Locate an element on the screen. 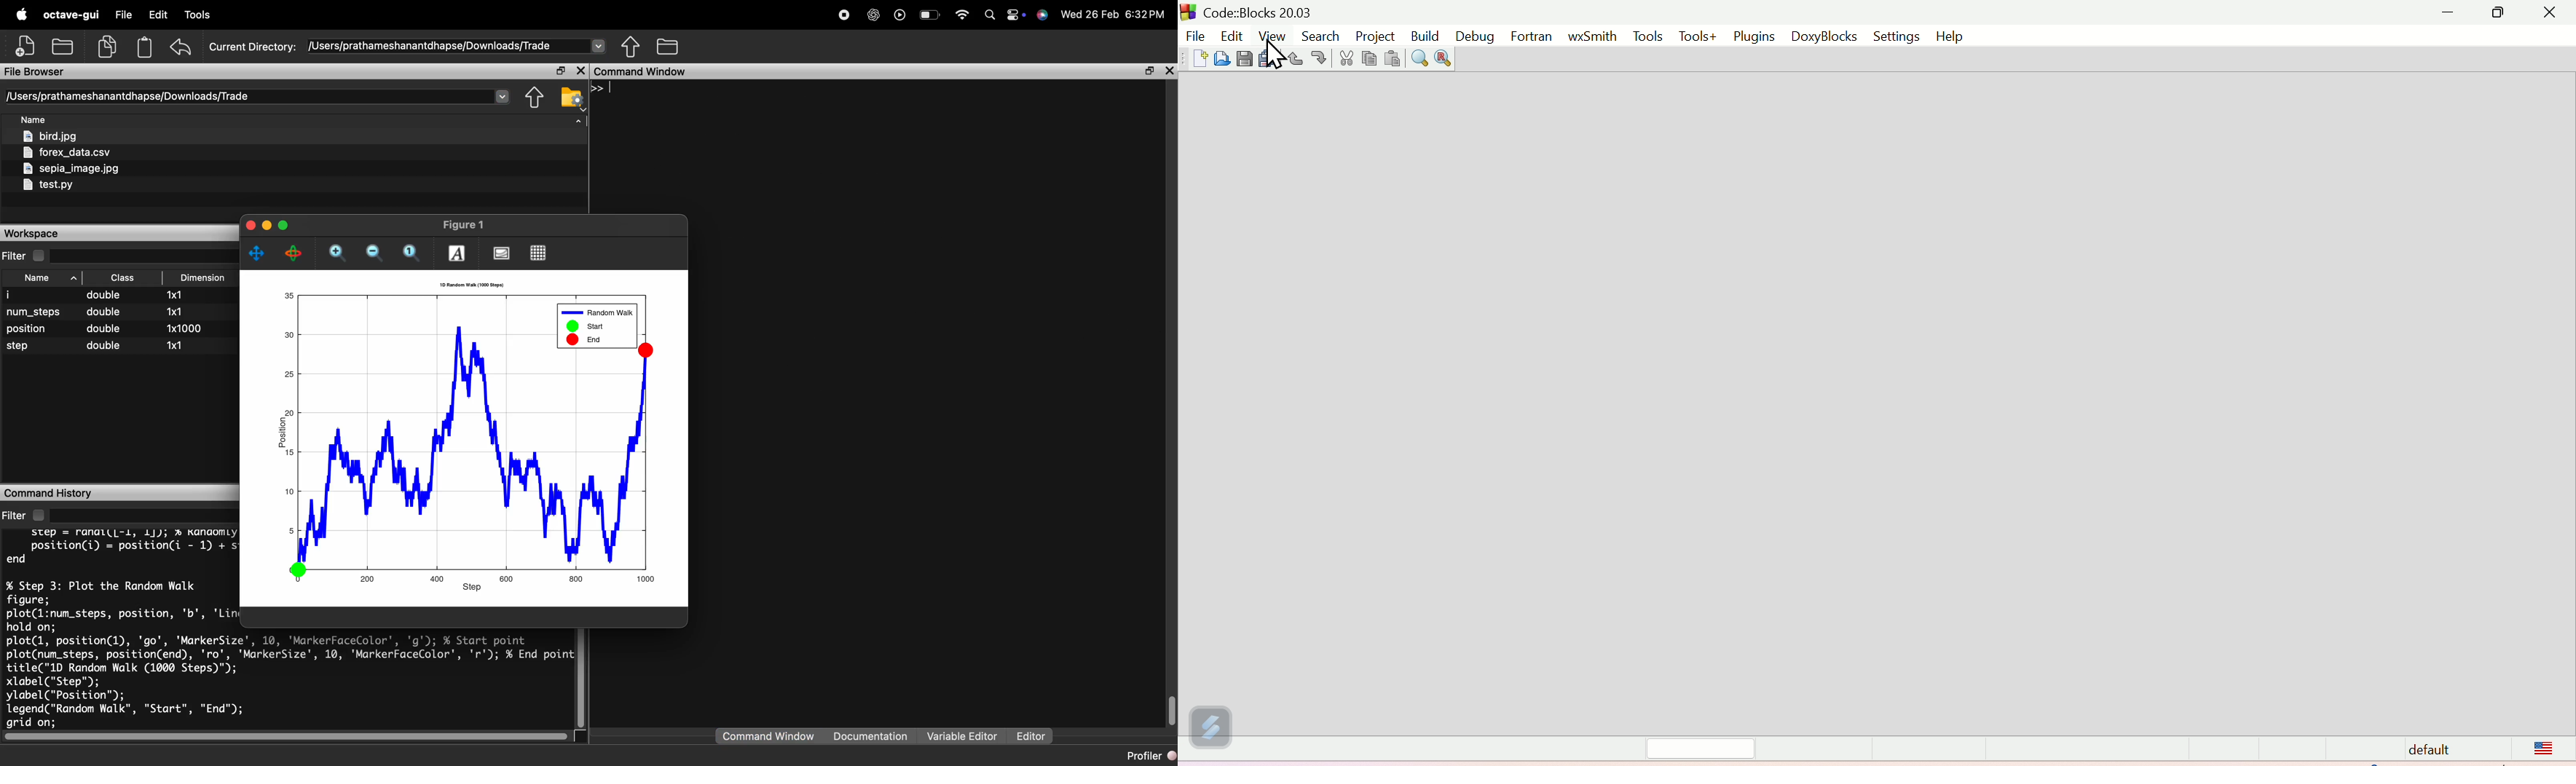  documentation is located at coordinates (871, 737).